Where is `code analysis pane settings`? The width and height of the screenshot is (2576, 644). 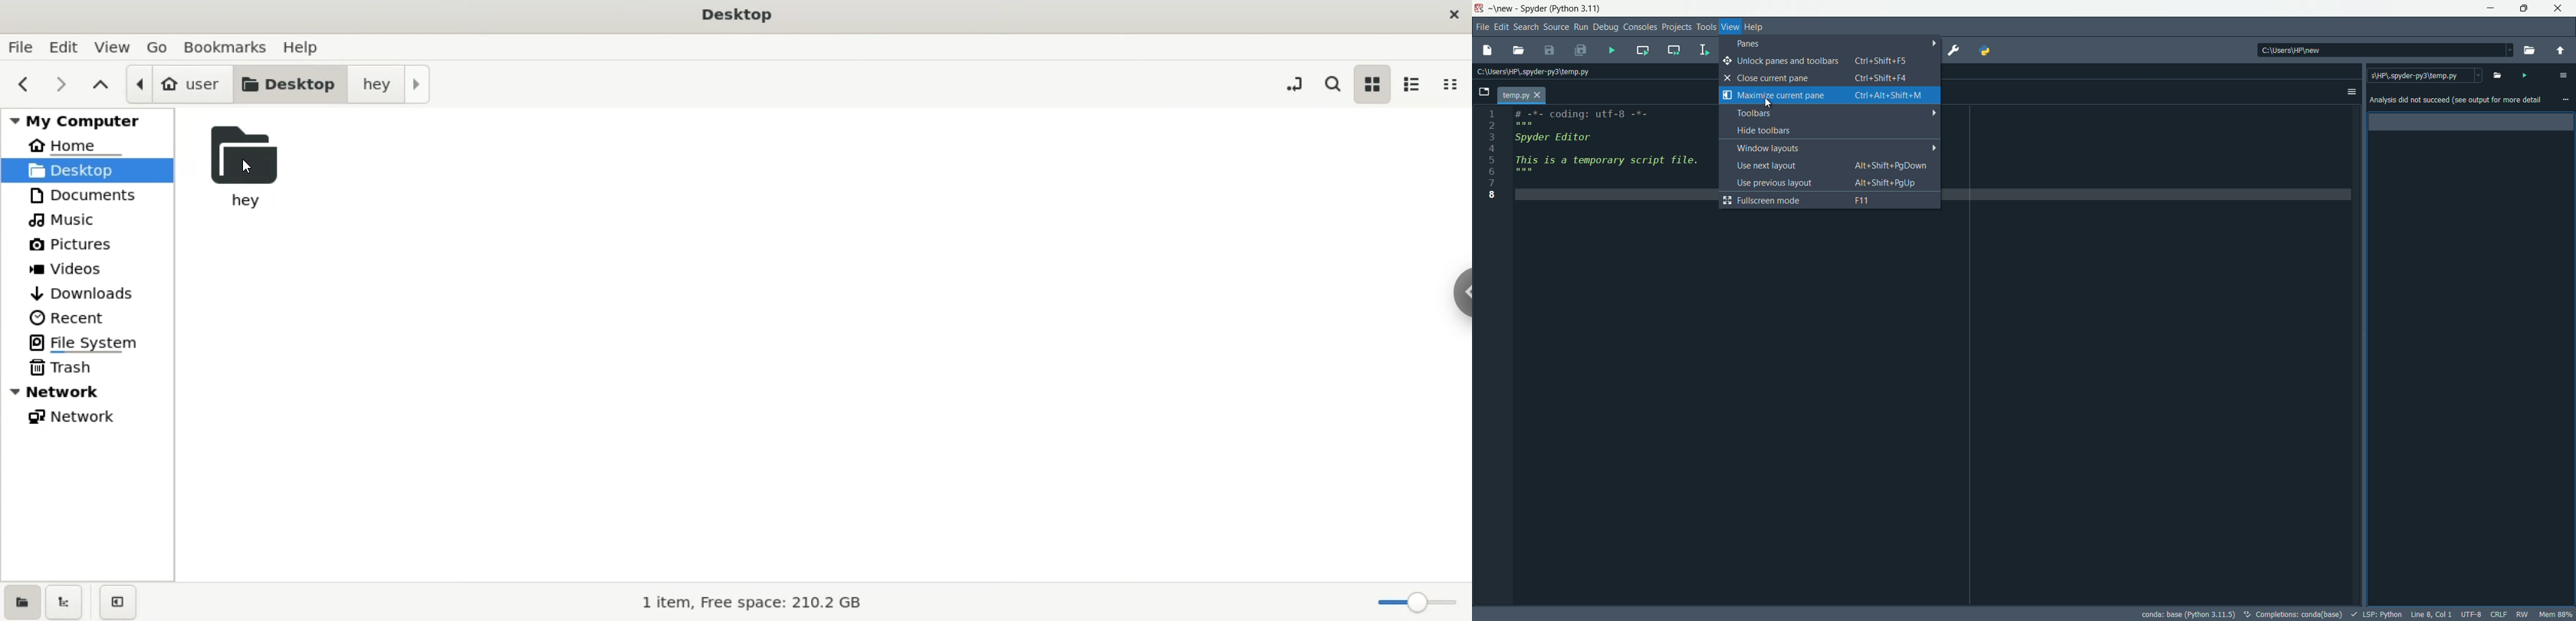 code analysis pane settings is located at coordinates (2563, 75).